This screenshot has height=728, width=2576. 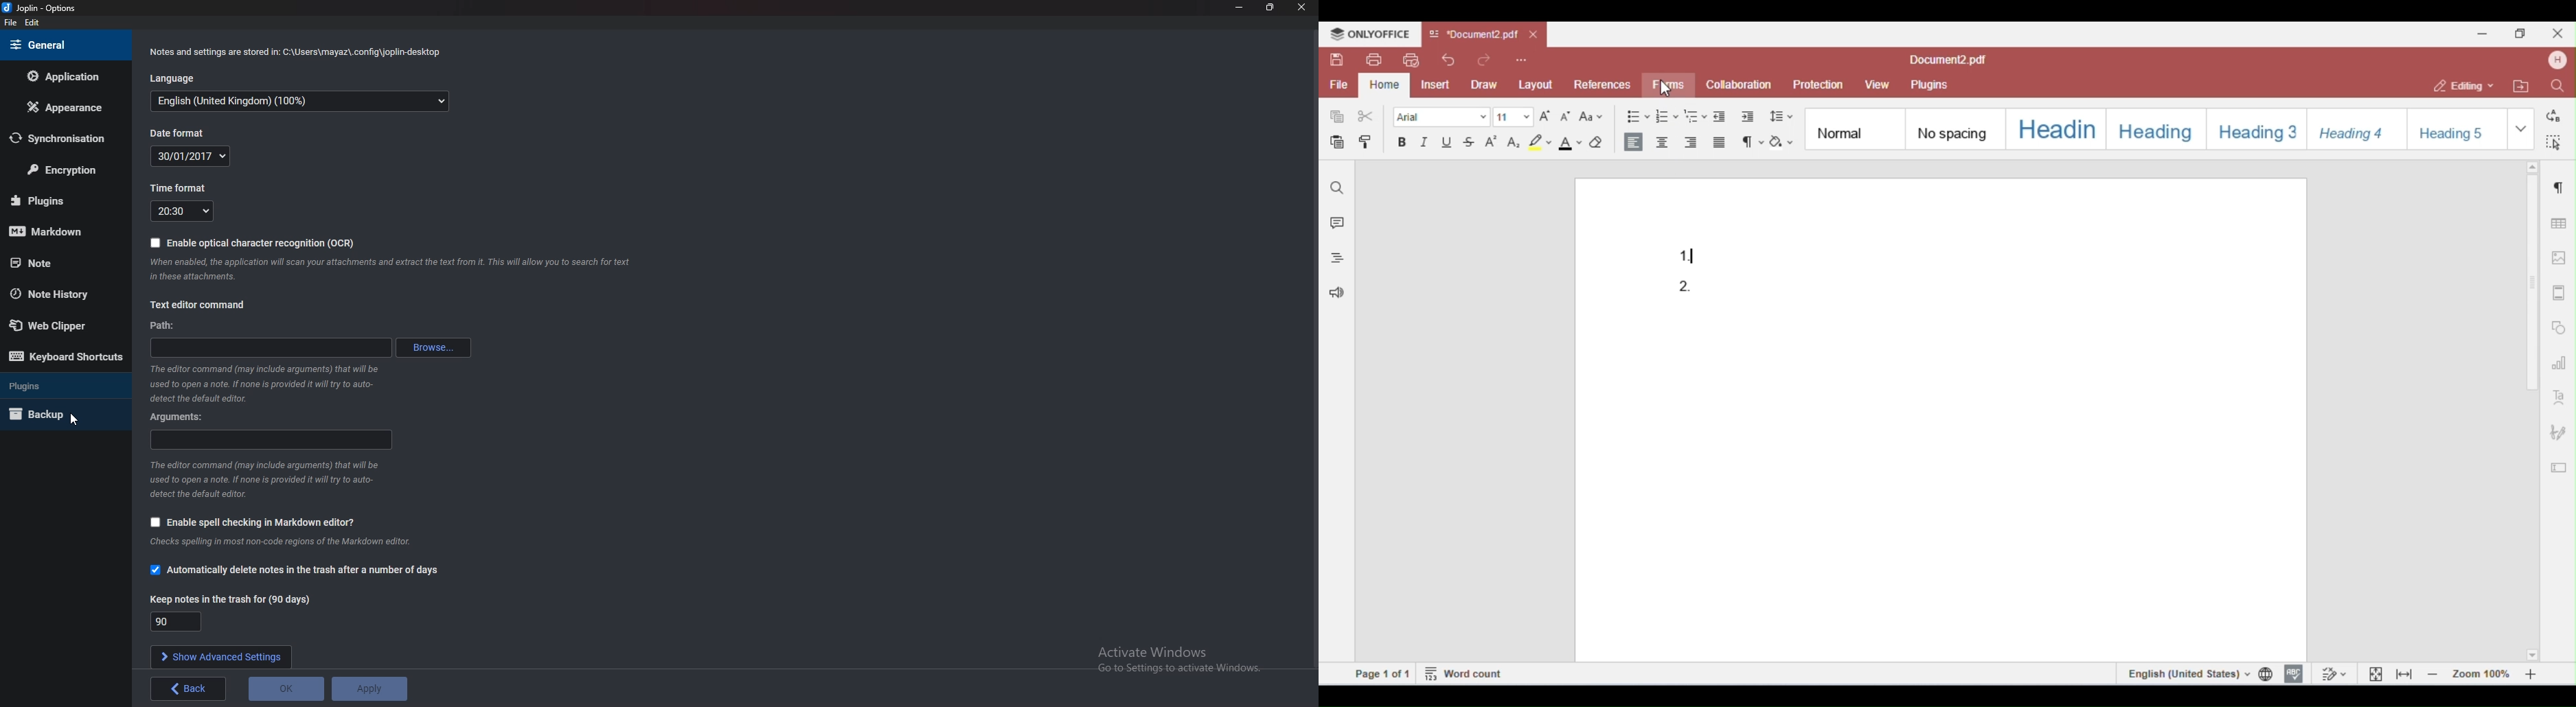 What do you see at coordinates (171, 77) in the screenshot?
I see `language` at bounding box center [171, 77].